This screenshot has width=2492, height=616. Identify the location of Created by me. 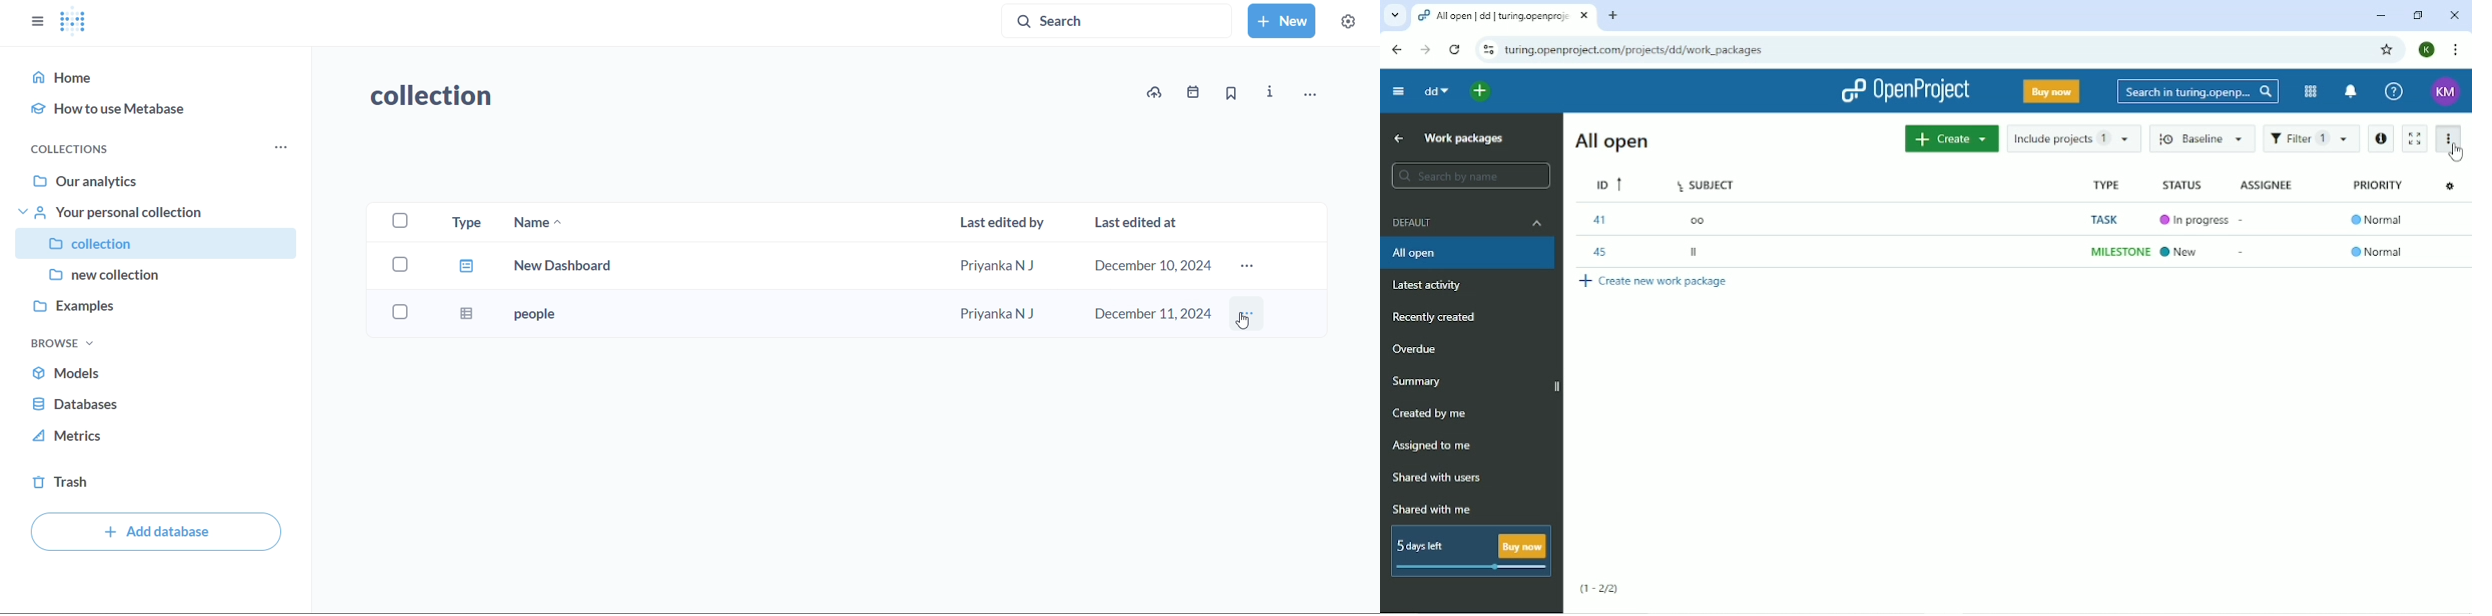
(1432, 412).